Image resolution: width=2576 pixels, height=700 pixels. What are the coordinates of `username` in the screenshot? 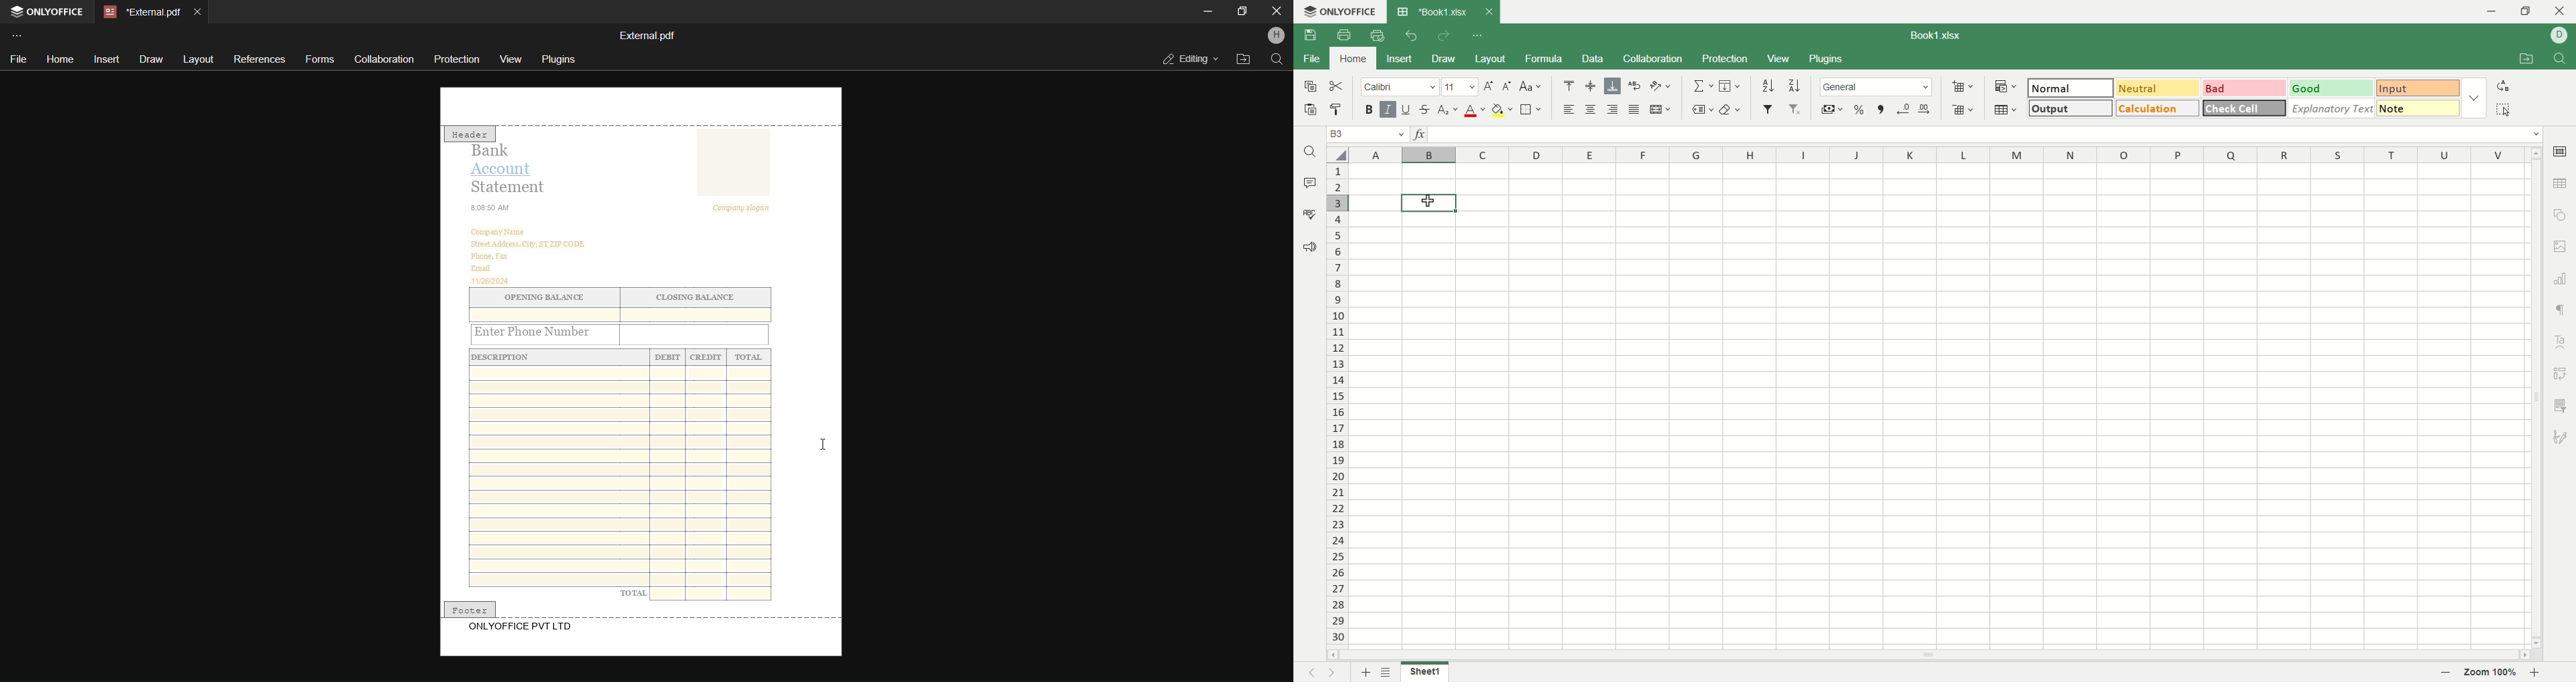 It's located at (2561, 35).